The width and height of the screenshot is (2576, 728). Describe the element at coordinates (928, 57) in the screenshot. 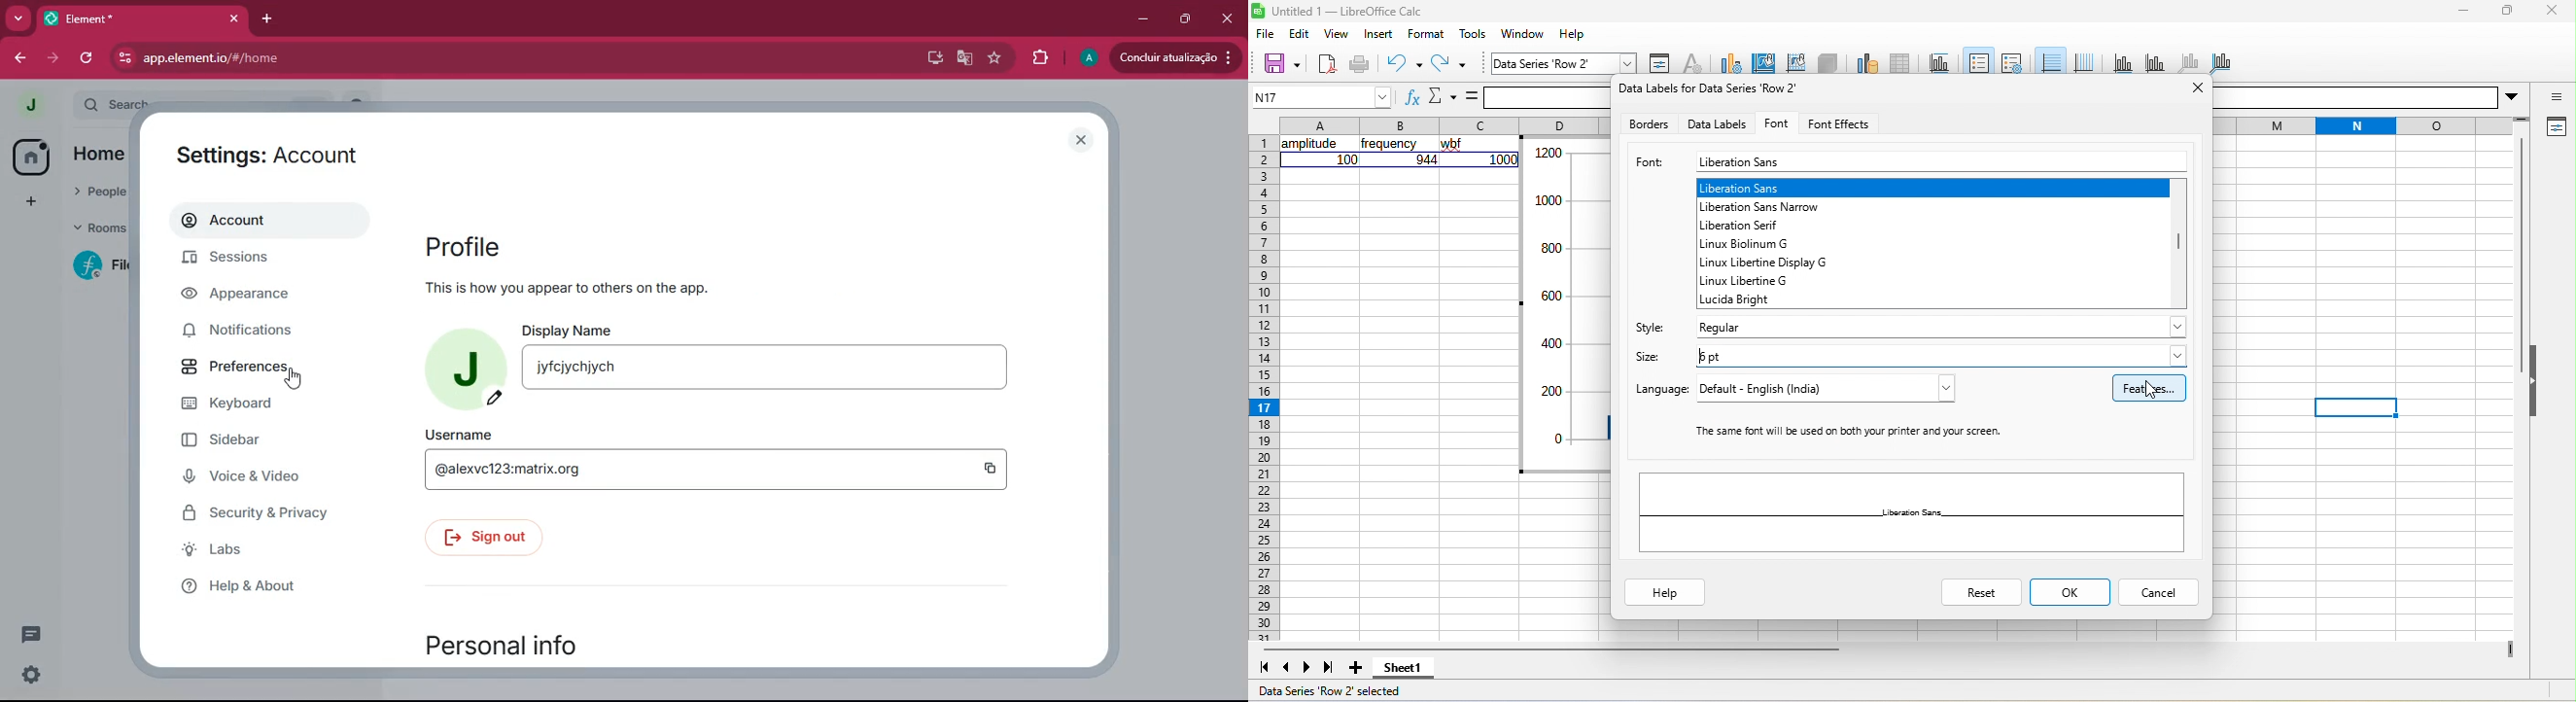

I see `desktop` at that location.